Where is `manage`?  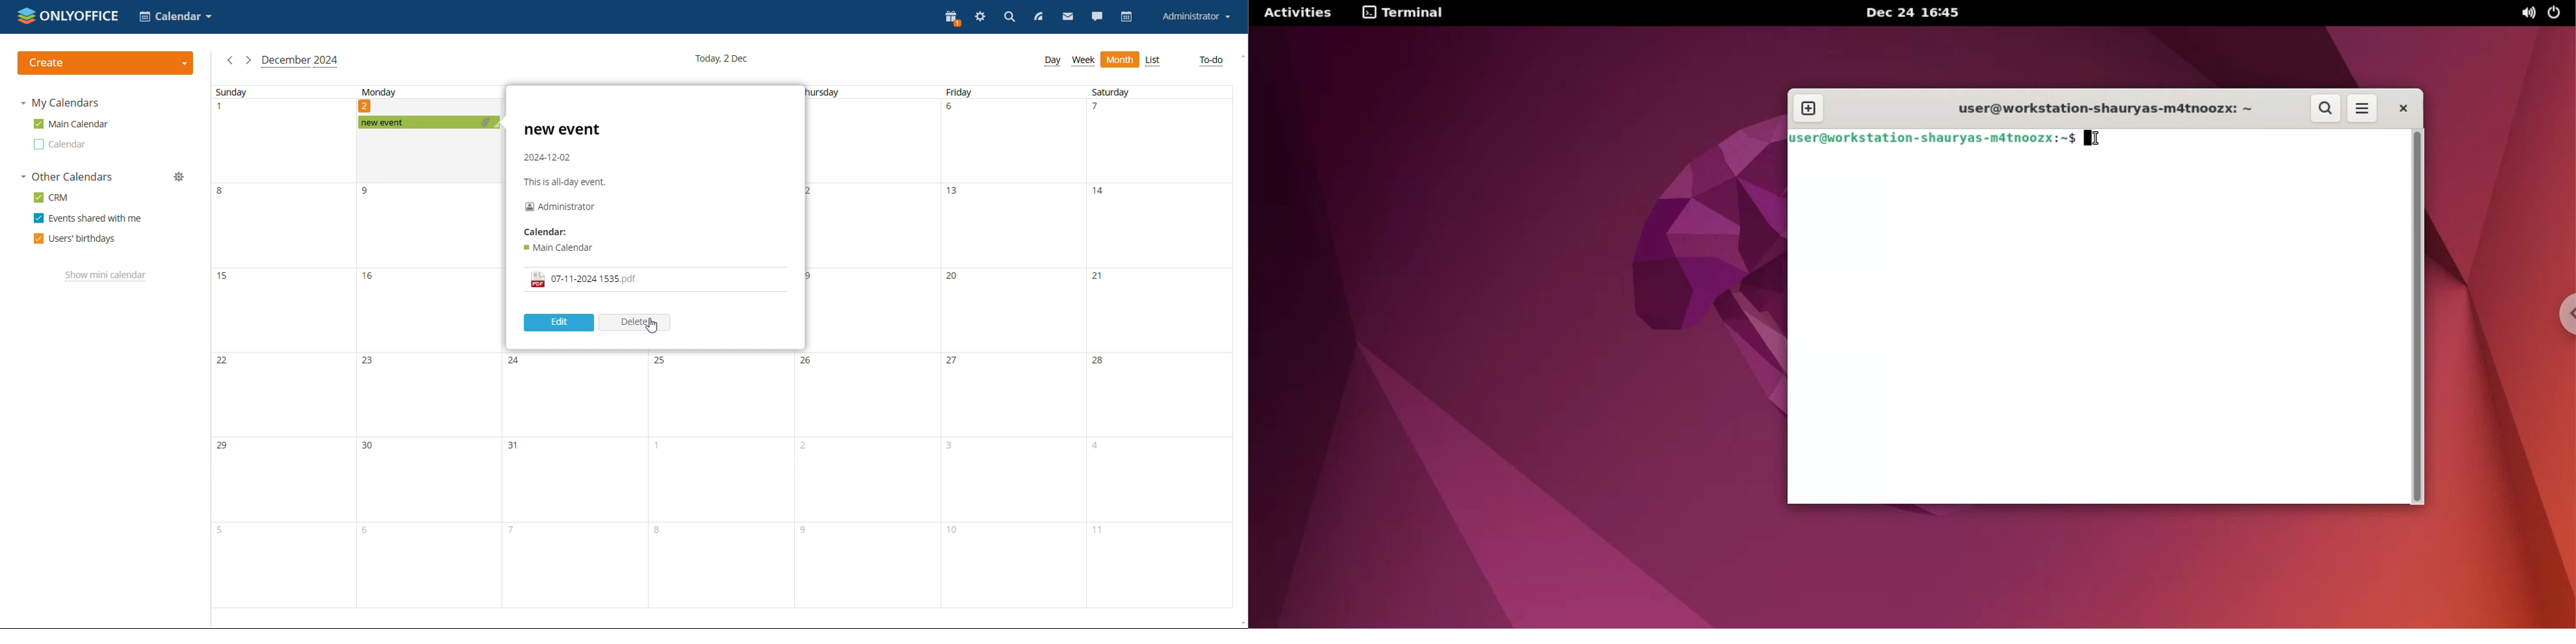 manage is located at coordinates (179, 177).